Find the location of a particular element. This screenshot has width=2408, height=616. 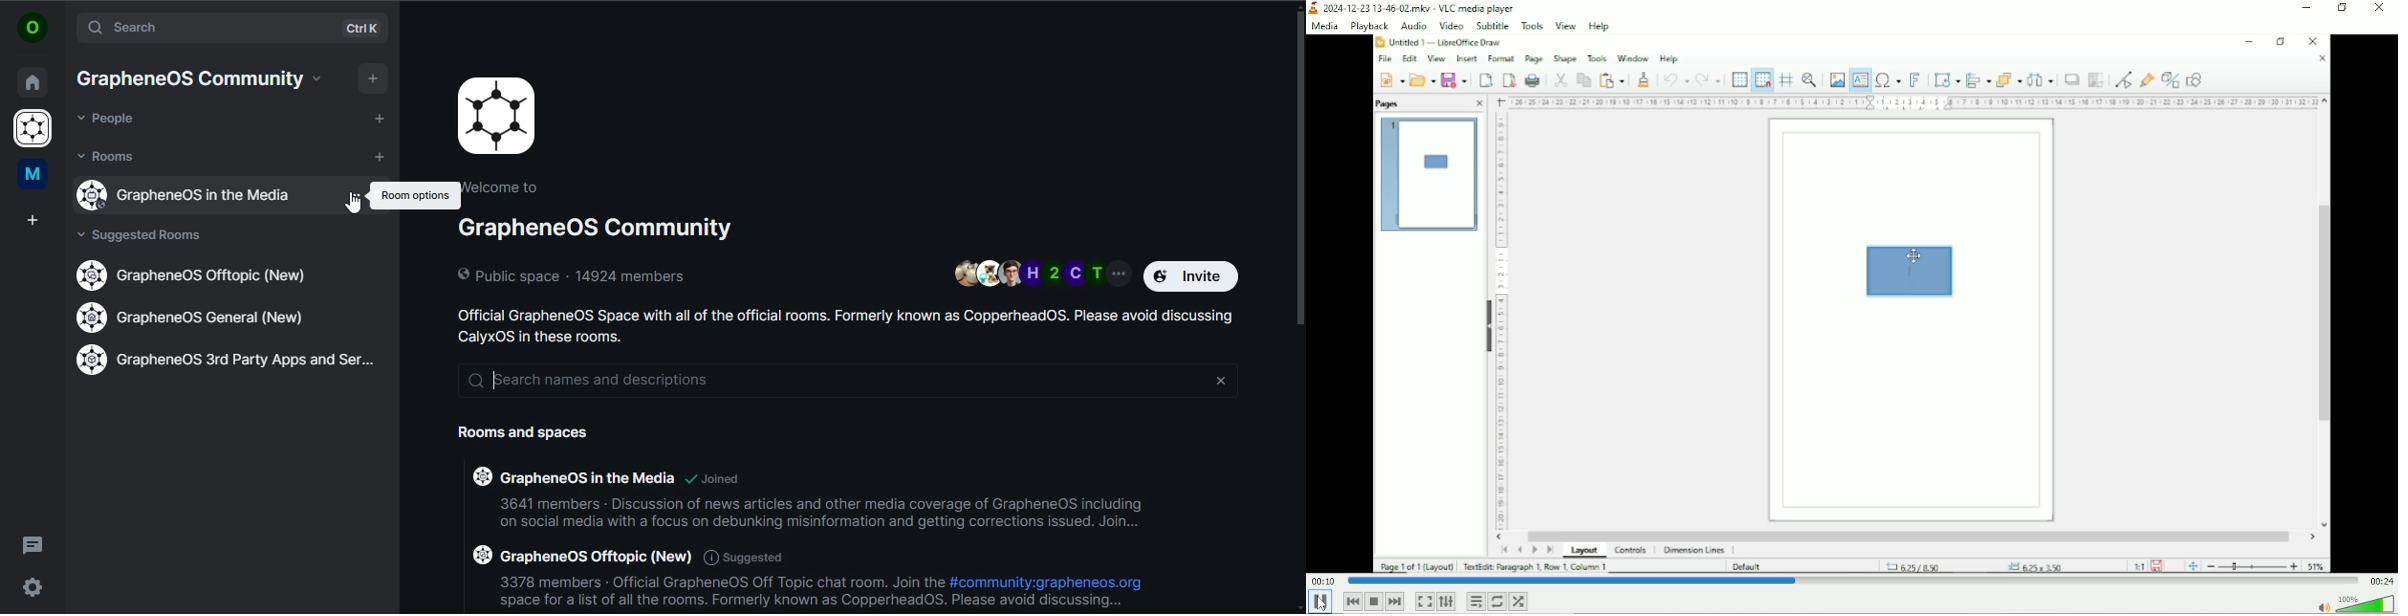

room options is located at coordinates (412, 195).